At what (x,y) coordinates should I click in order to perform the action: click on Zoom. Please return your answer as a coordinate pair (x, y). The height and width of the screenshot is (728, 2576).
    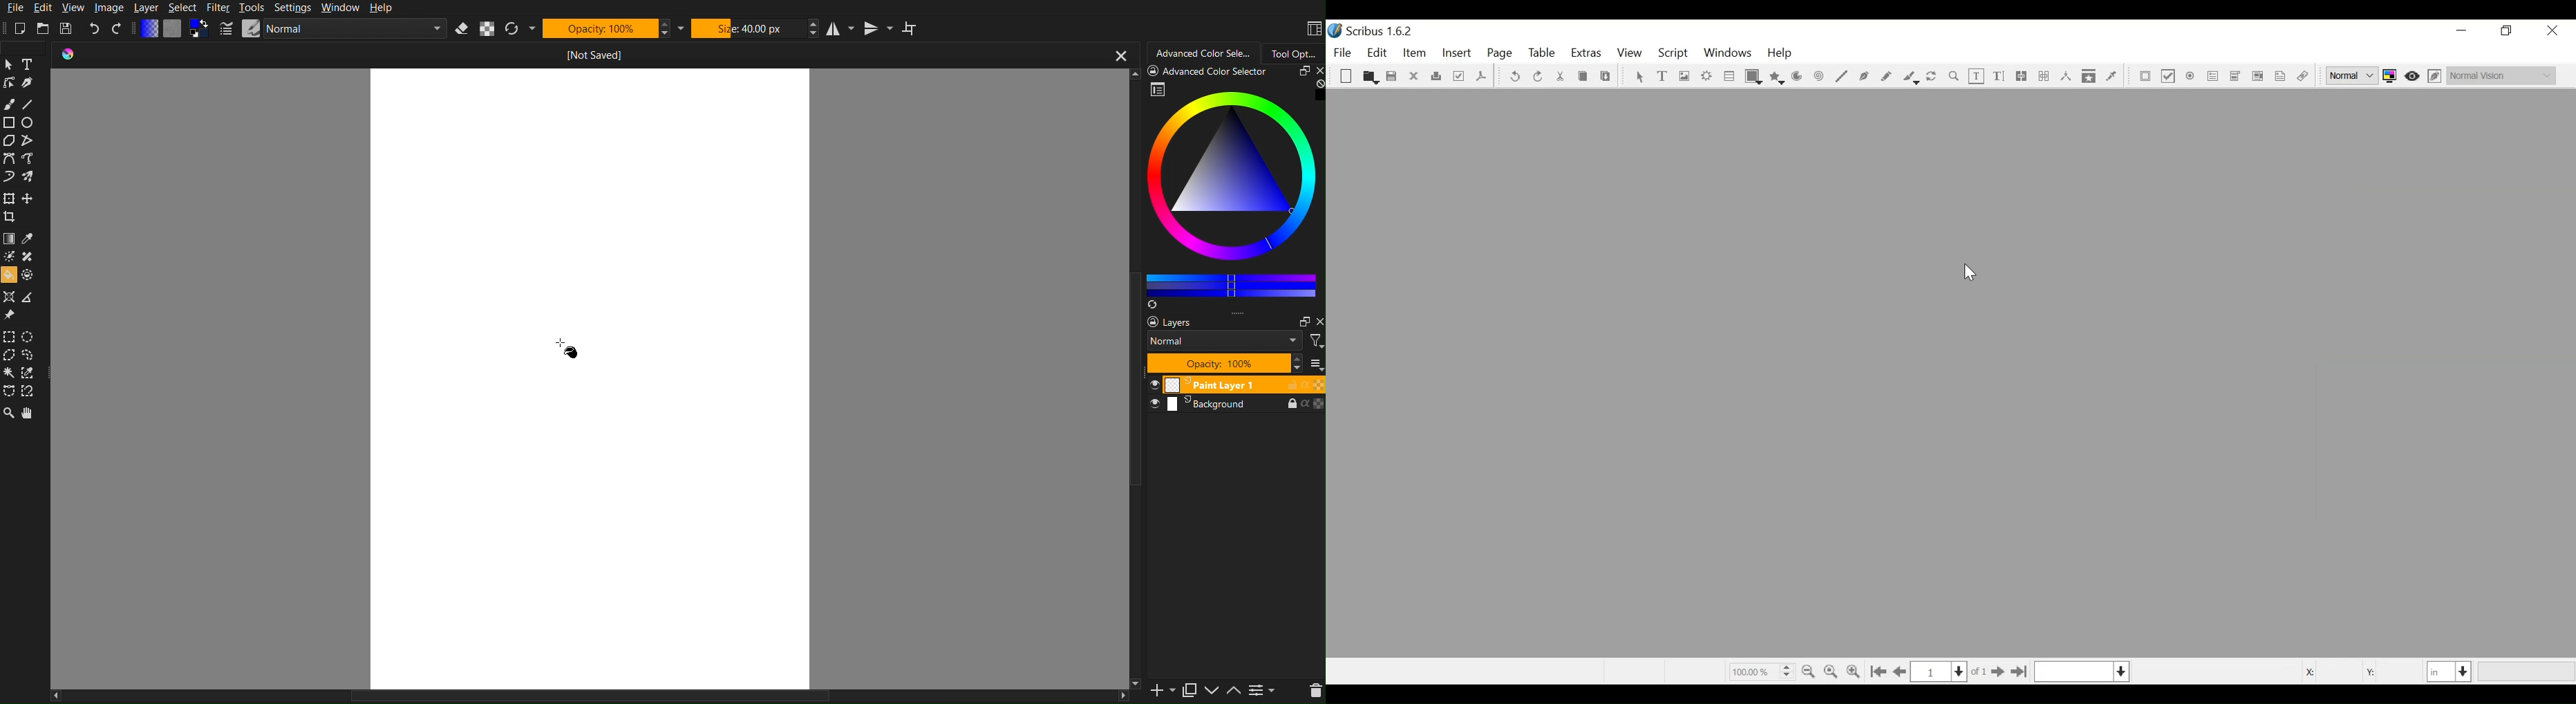
    Looking at the image, I should click on (1954, 77).